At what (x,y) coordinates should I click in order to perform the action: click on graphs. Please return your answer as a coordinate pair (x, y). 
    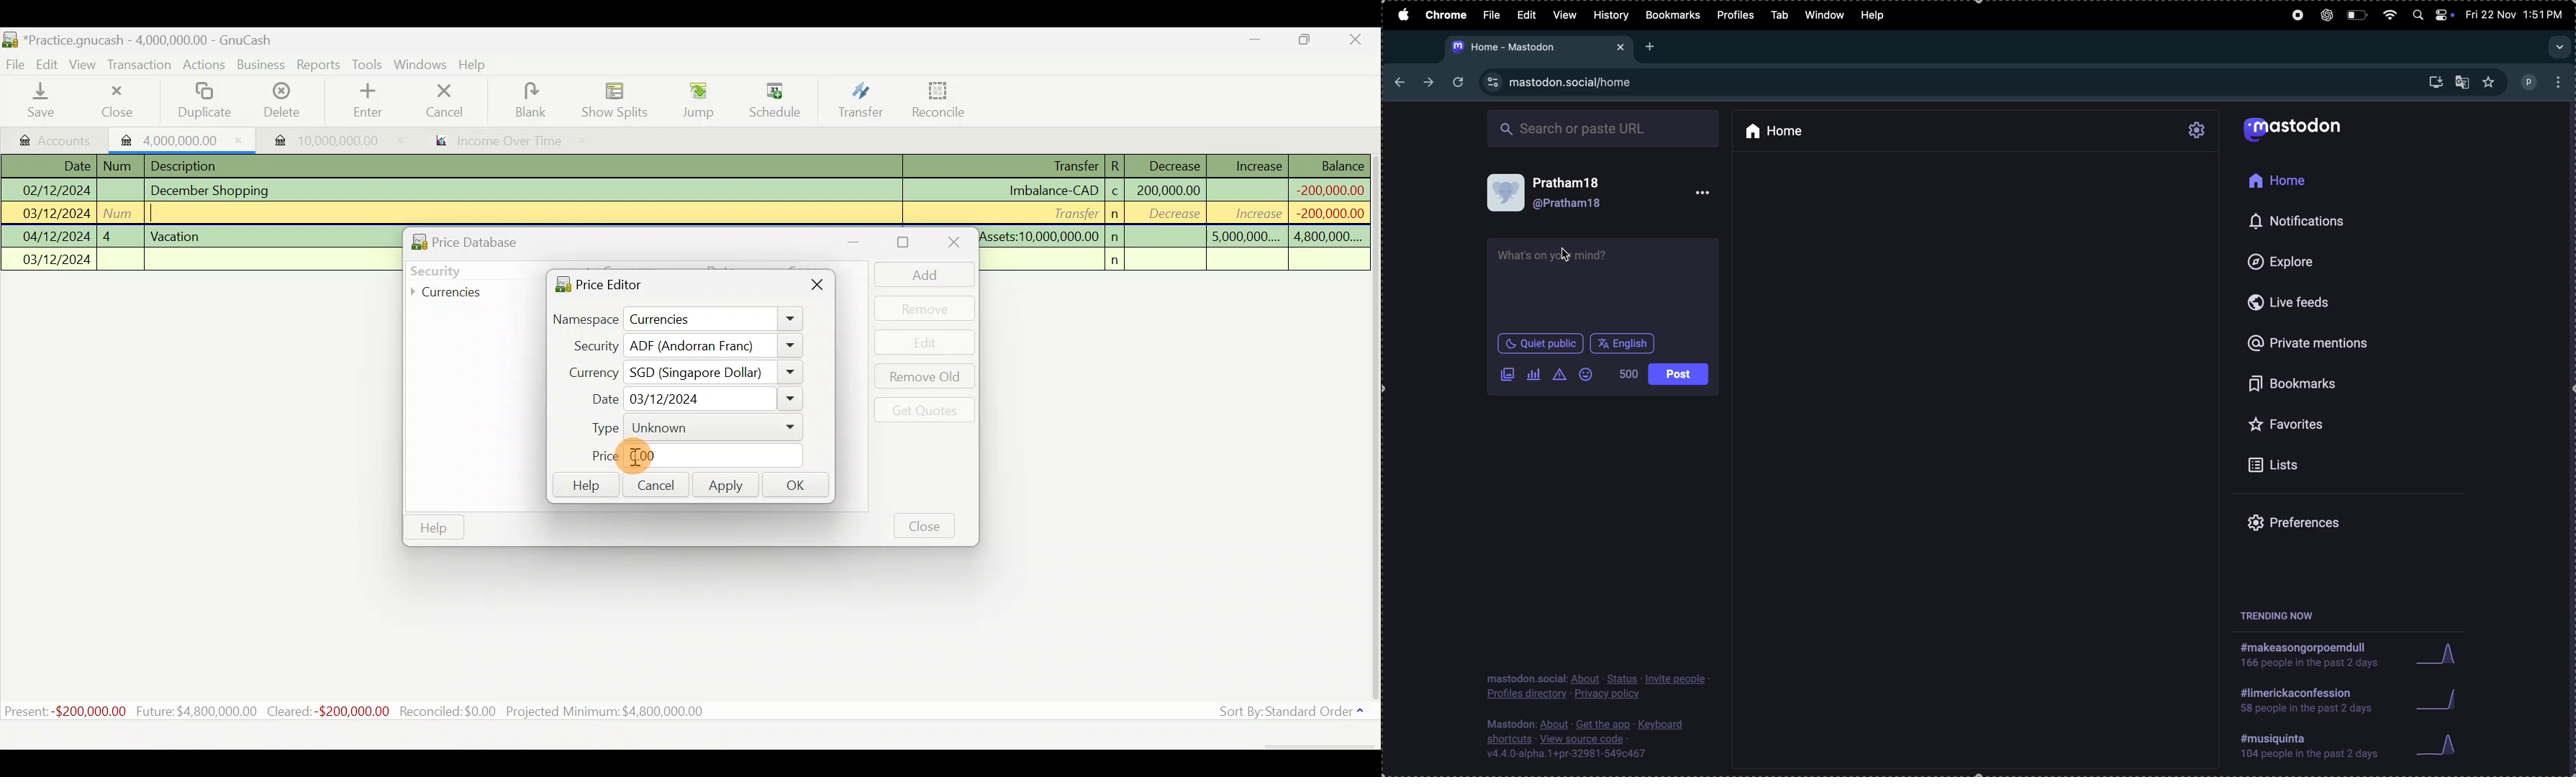
    Looking at the image, I should click on (2436, 746).